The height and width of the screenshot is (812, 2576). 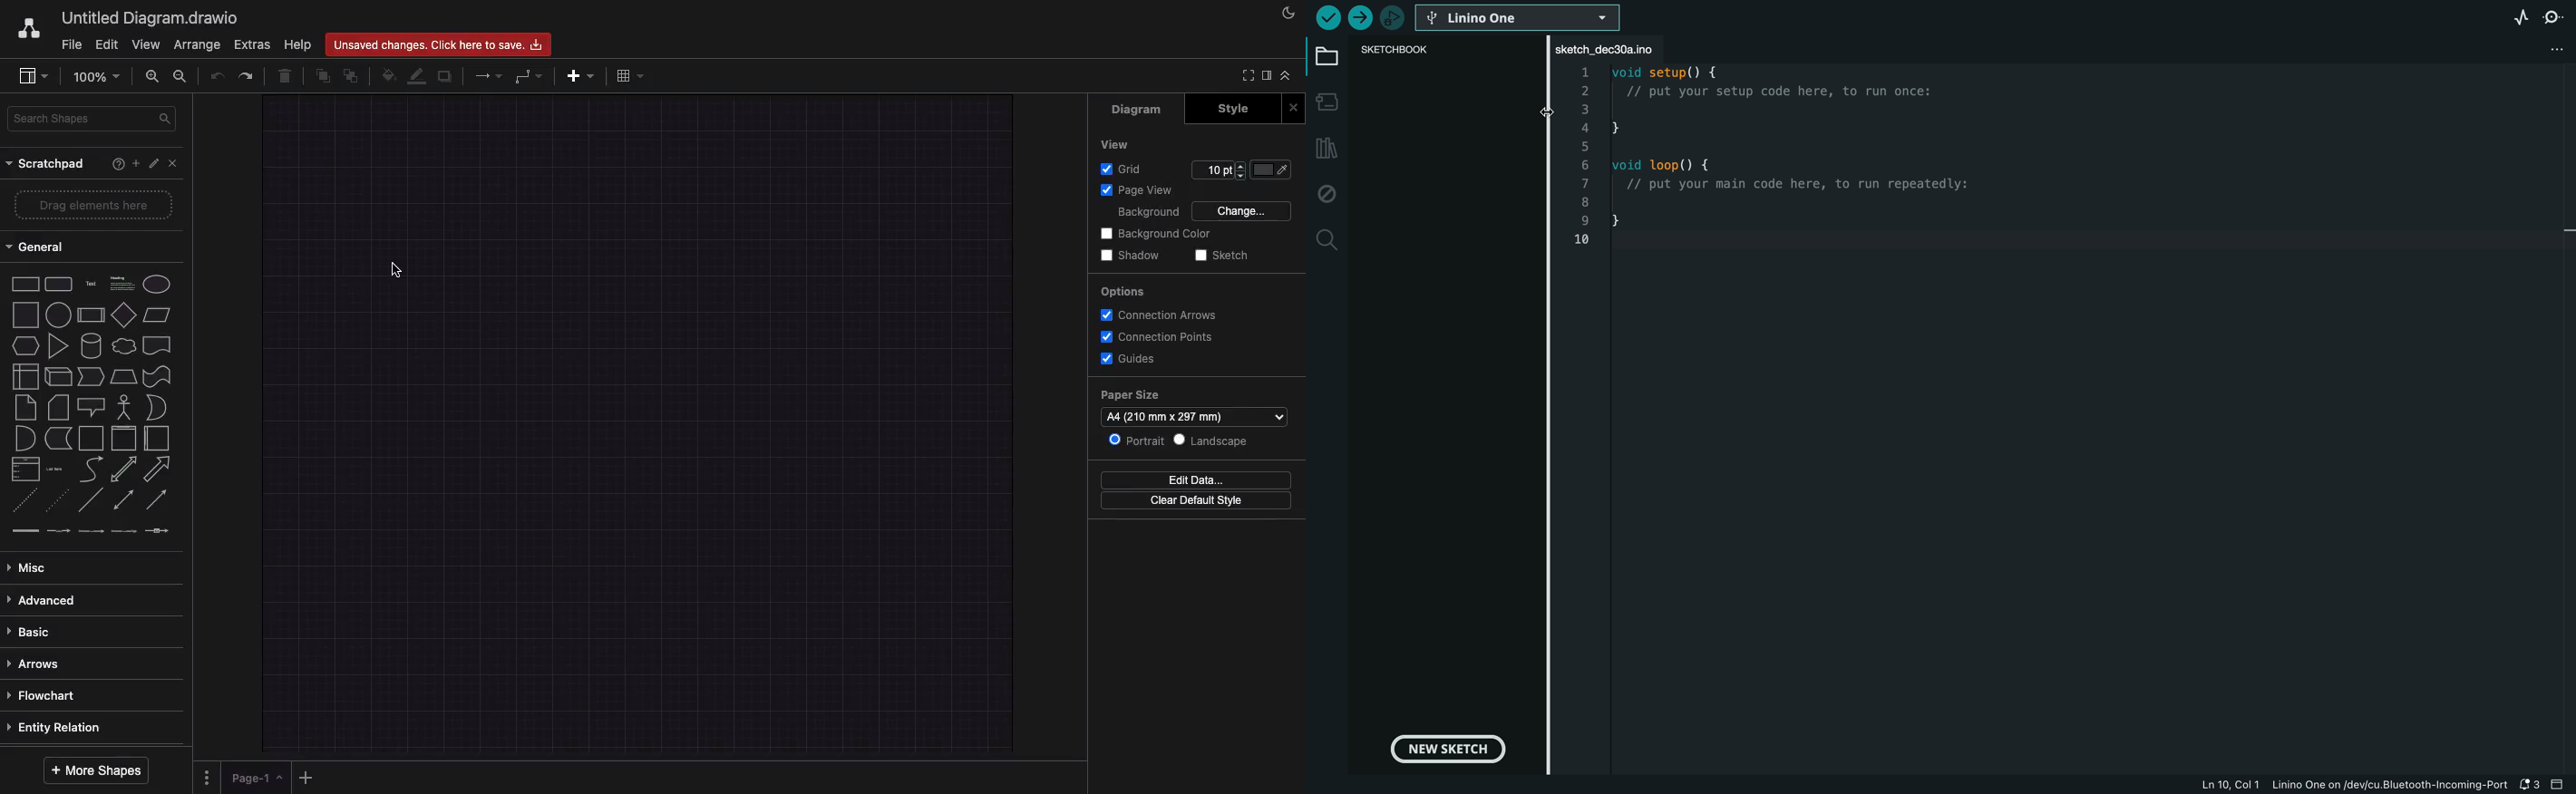 What do you see at coordinates (92, 315) in the screenshot?
I see `diamond` at bounding box center [92, 315].